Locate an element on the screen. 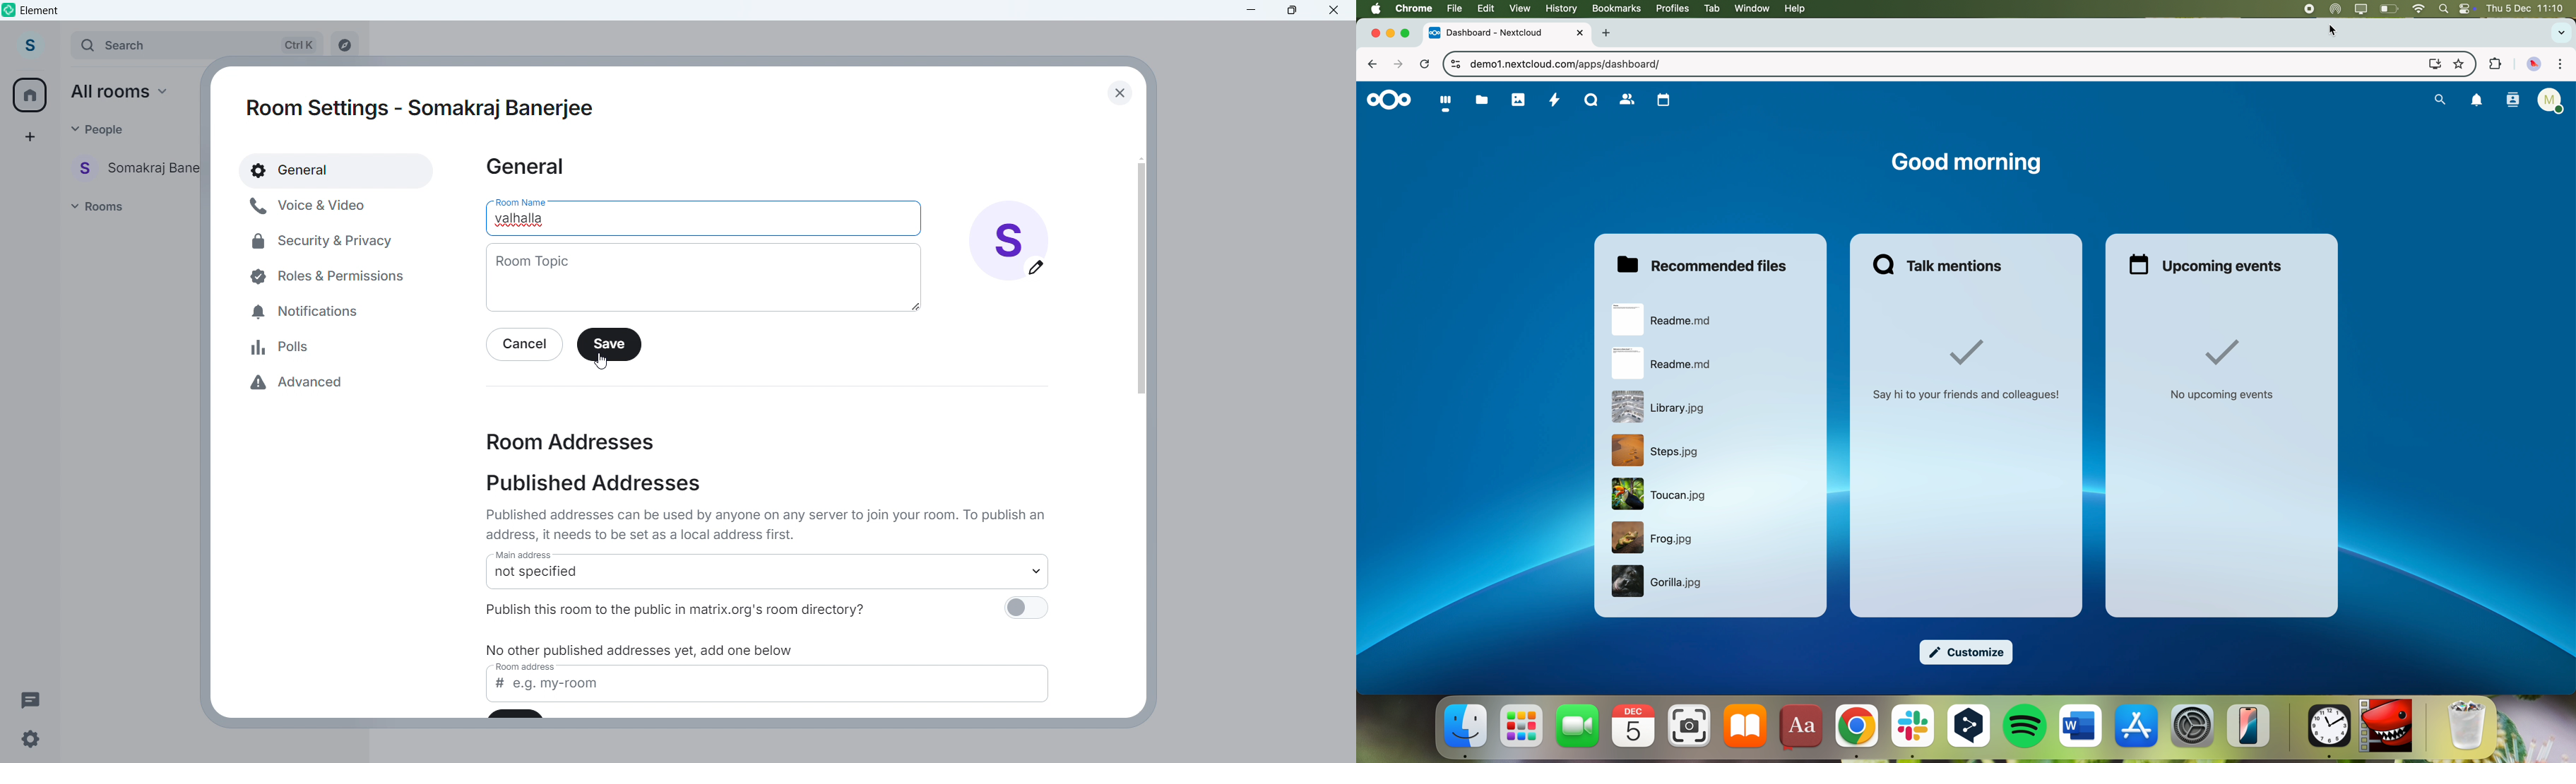 This screenshot has width=2576, height=784. publish this room to the public in matrix org's room directory switch is located at coordinates (1025, 611).